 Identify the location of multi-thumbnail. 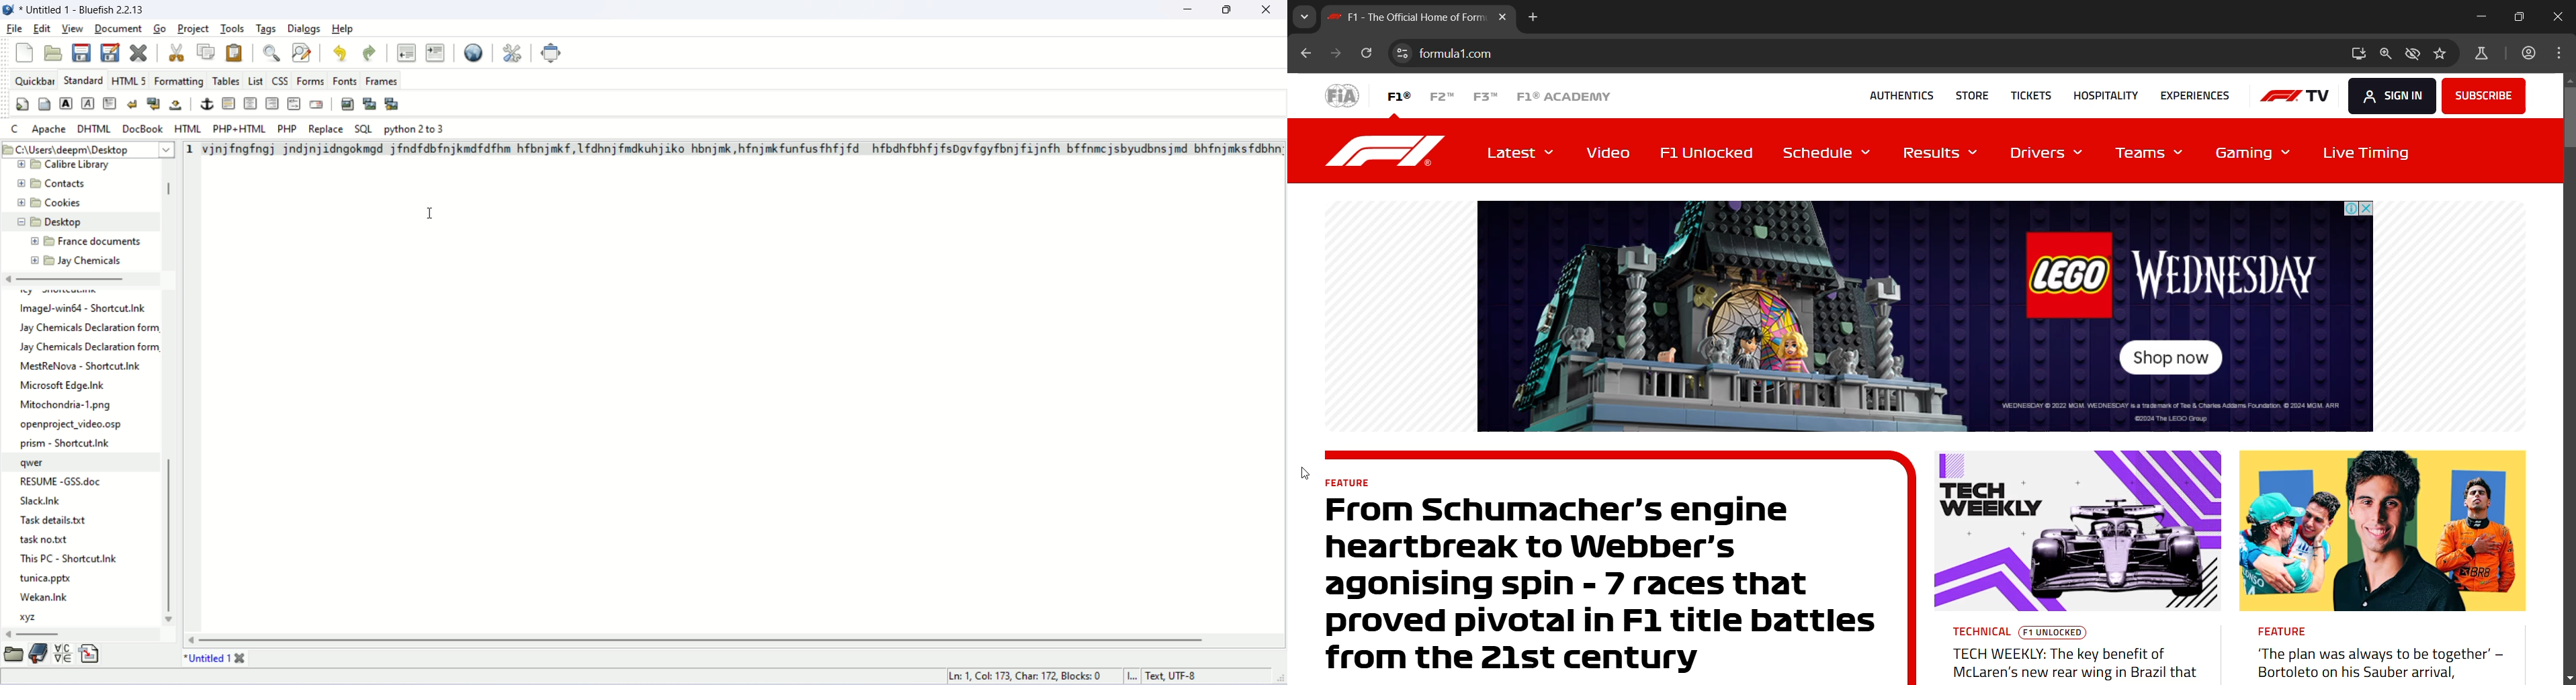
(392, 104).